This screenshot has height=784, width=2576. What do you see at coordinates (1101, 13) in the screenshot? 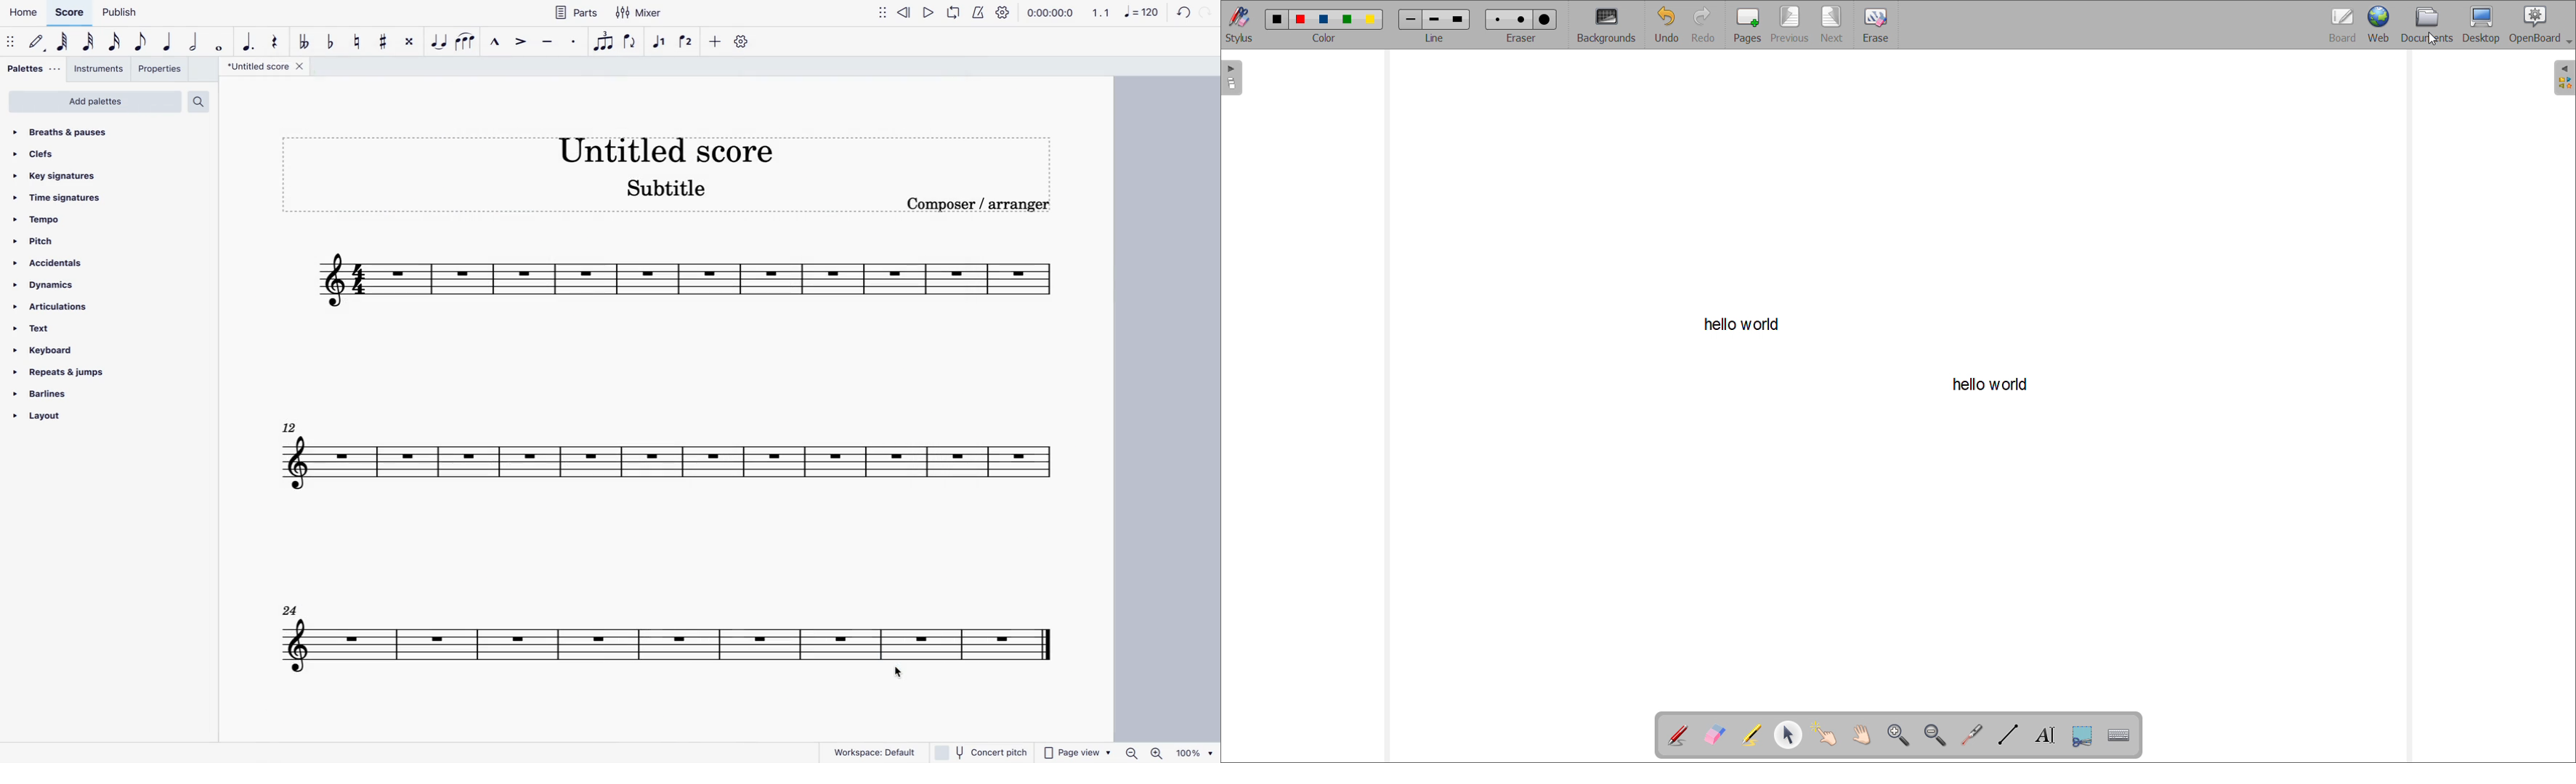
I see `1.1` at bounding box center [1101, 13].